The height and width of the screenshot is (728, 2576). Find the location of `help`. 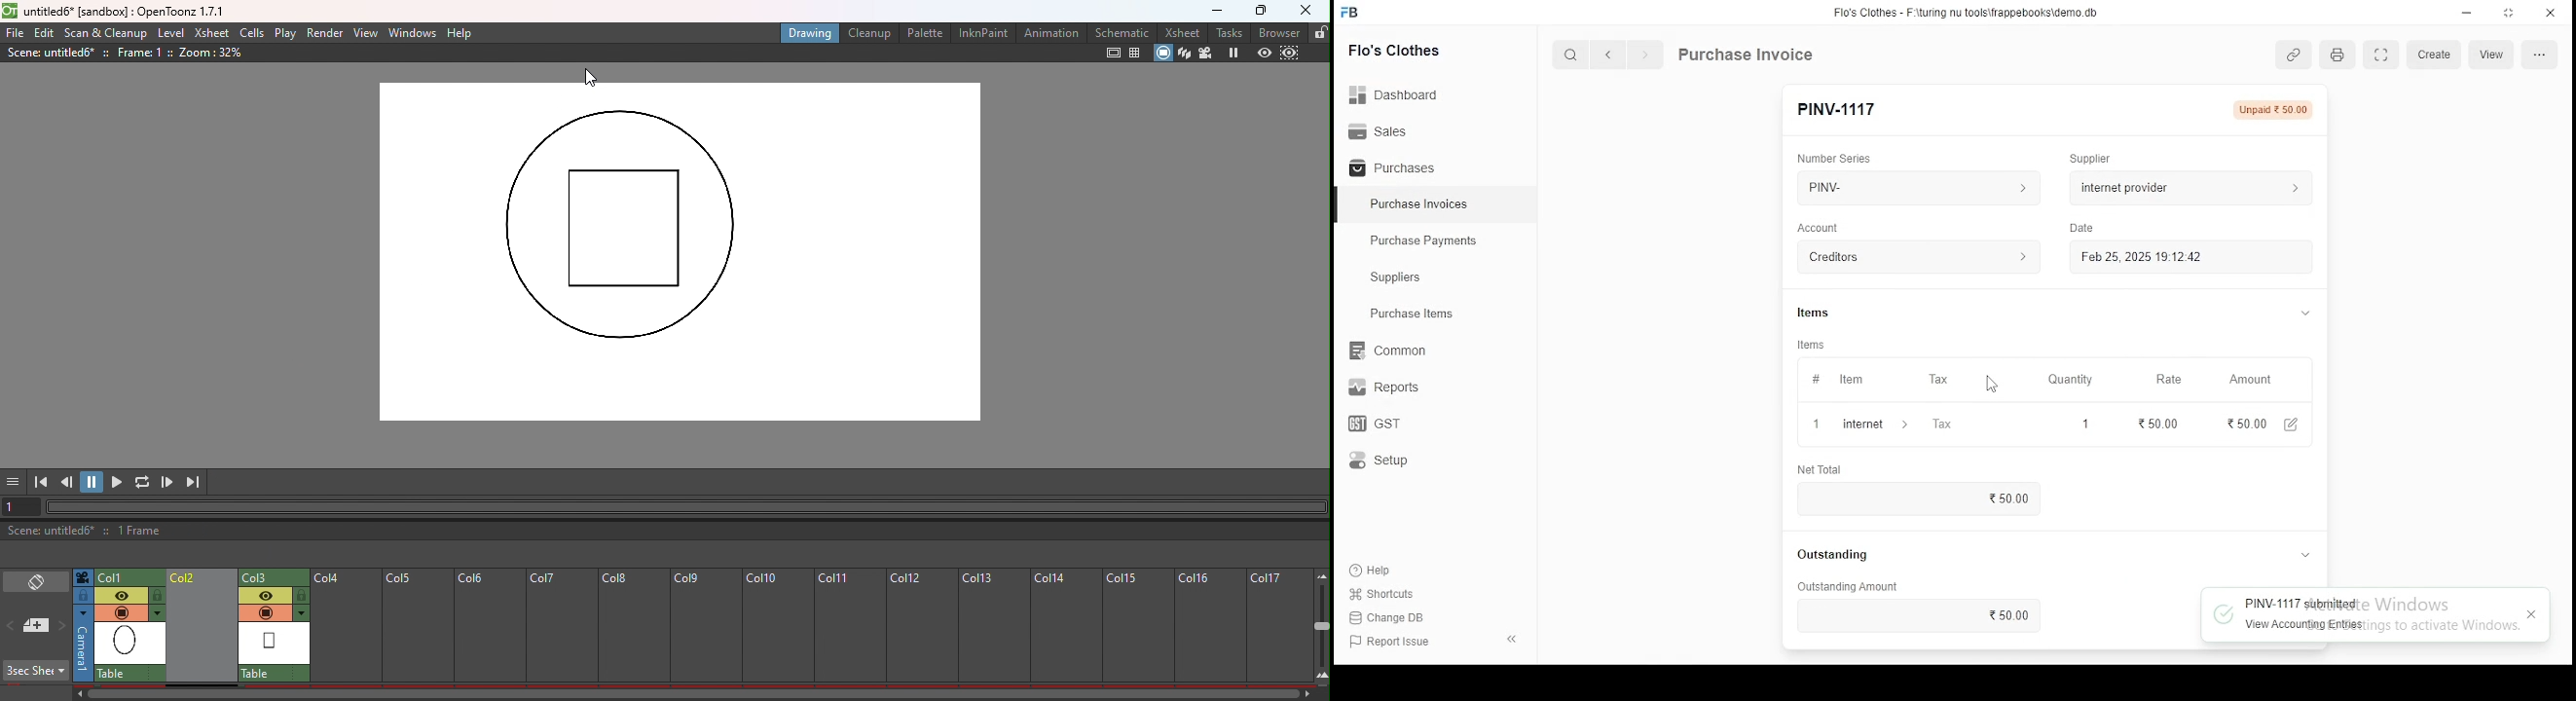

help is located at coordinates (1375, 568).